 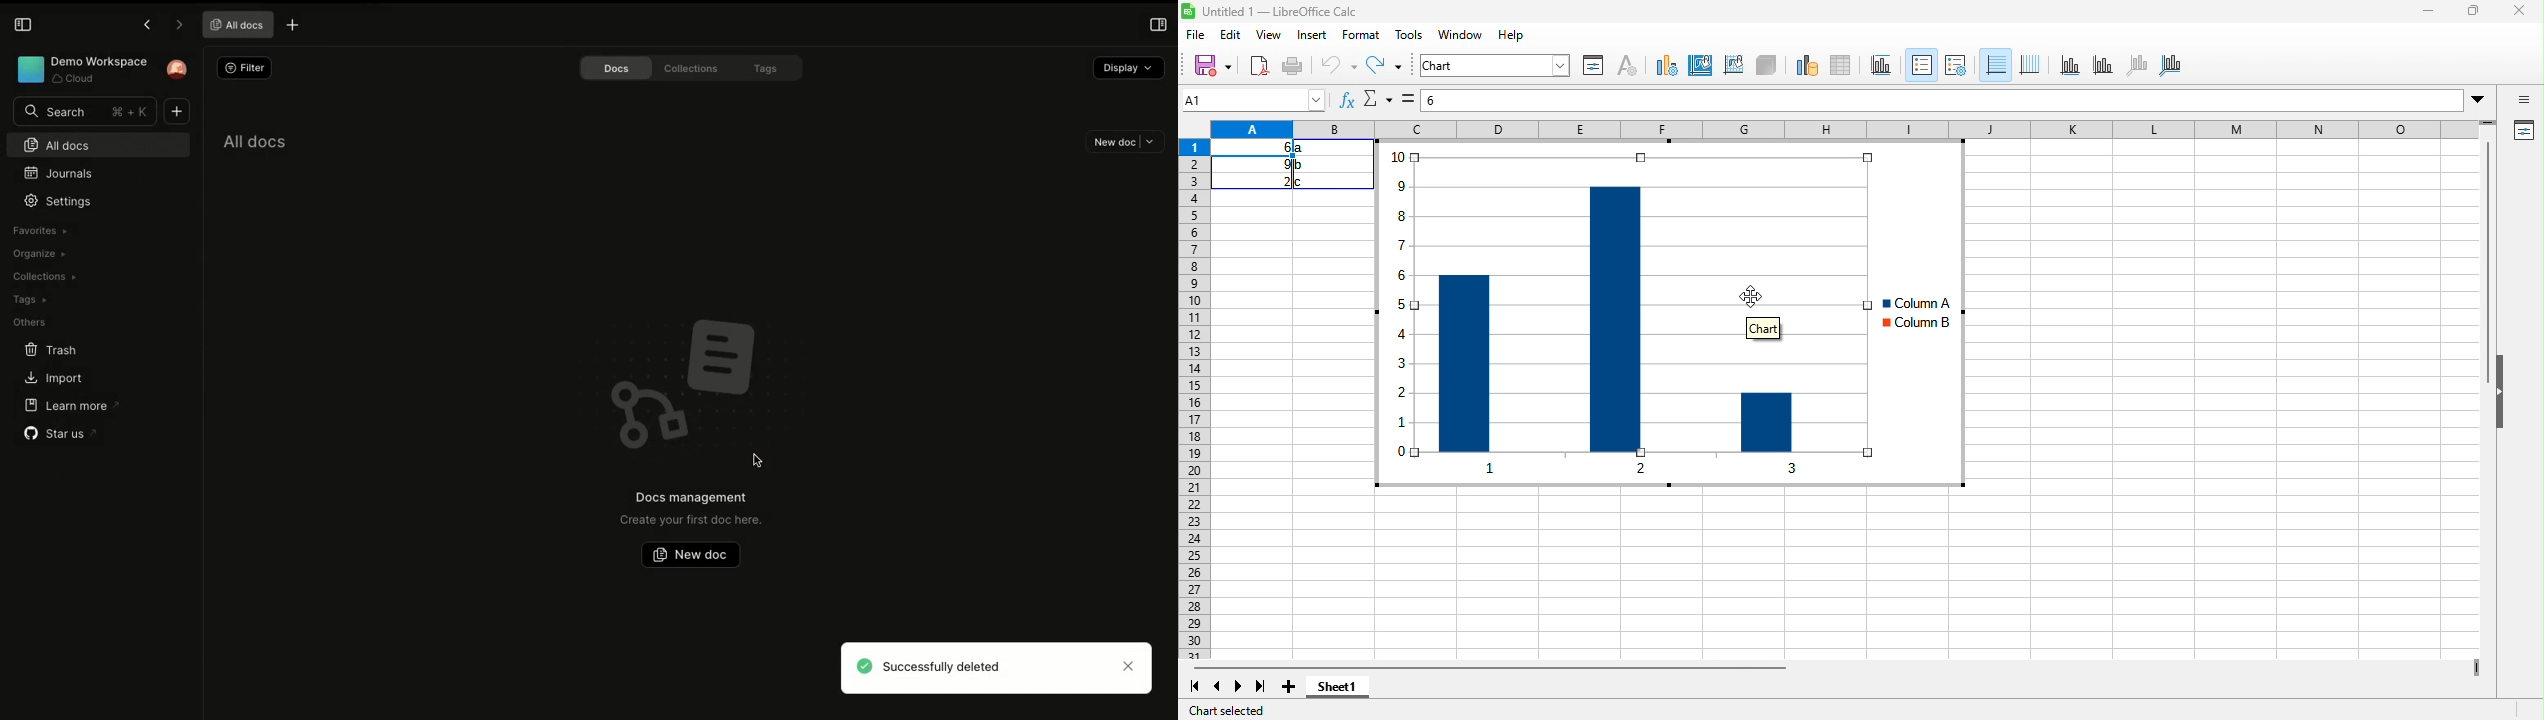 I want to click on characters, so click(x=1626, y=64).